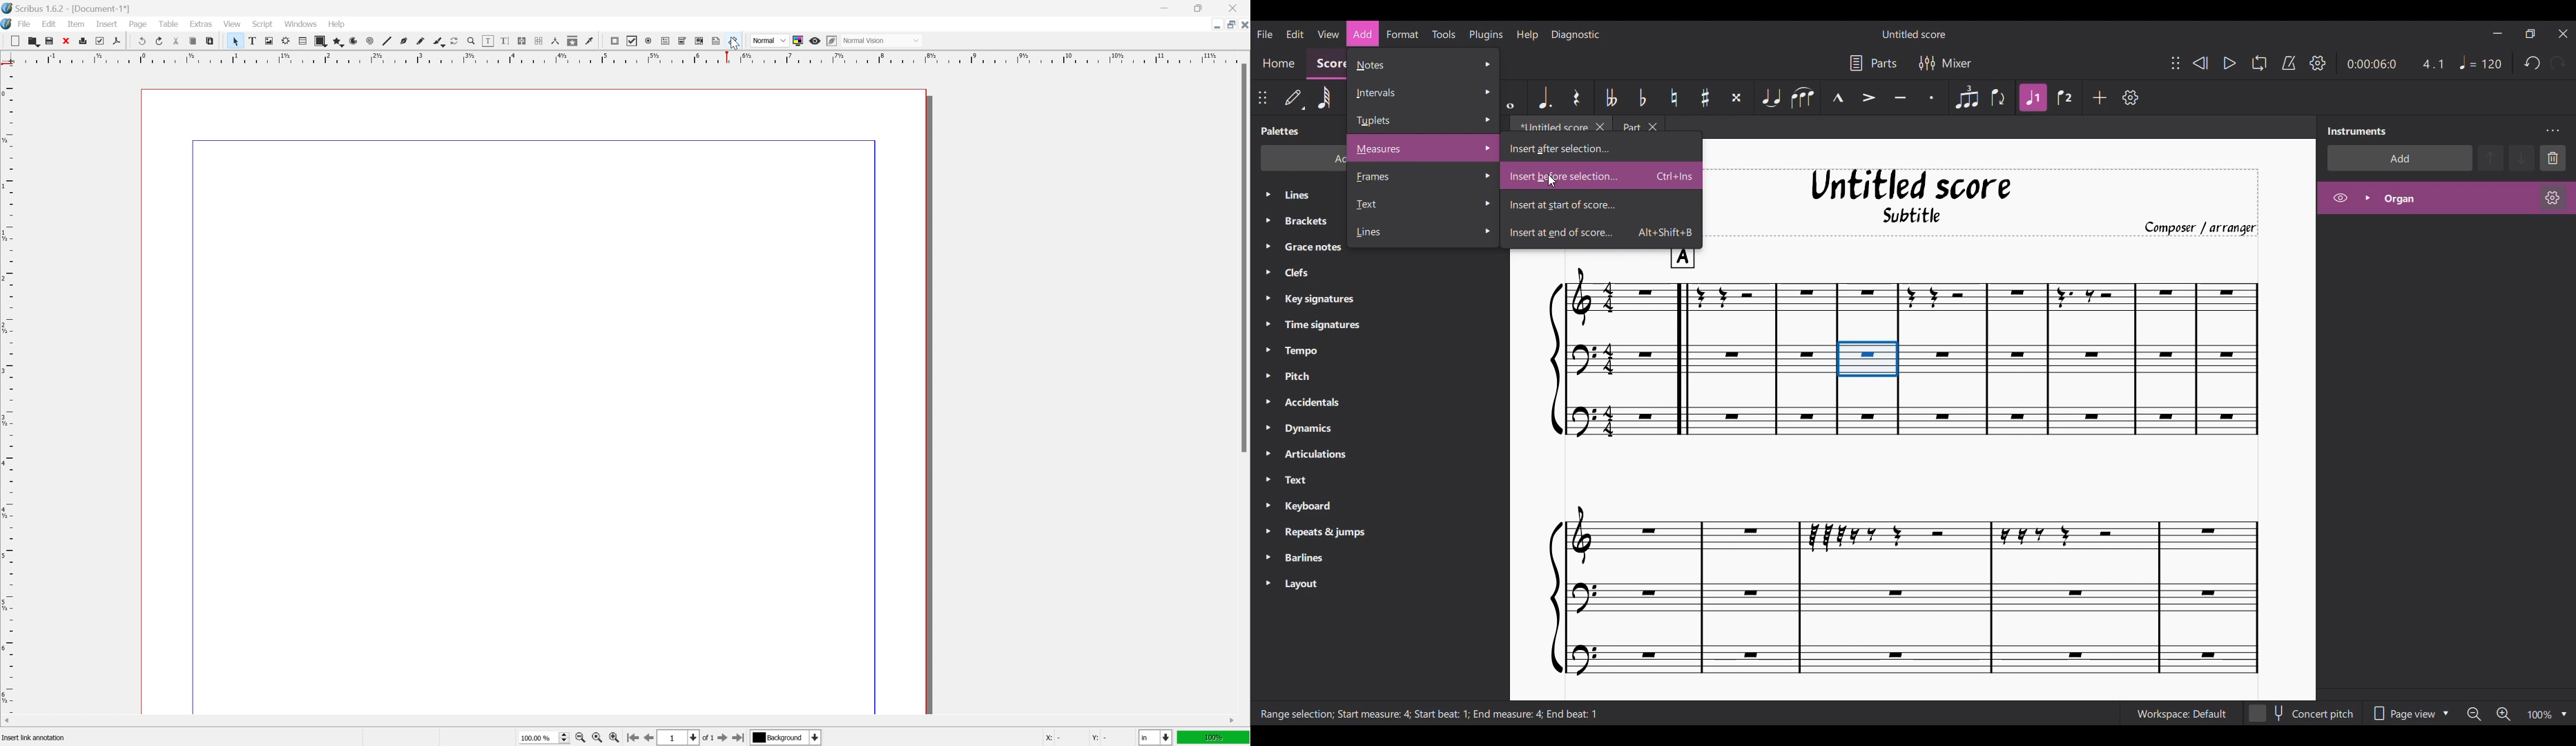 The image size is (2576, 756). Describe the element at coordinates (2531, 64) in the screenshot. I see `Undo` at that location.